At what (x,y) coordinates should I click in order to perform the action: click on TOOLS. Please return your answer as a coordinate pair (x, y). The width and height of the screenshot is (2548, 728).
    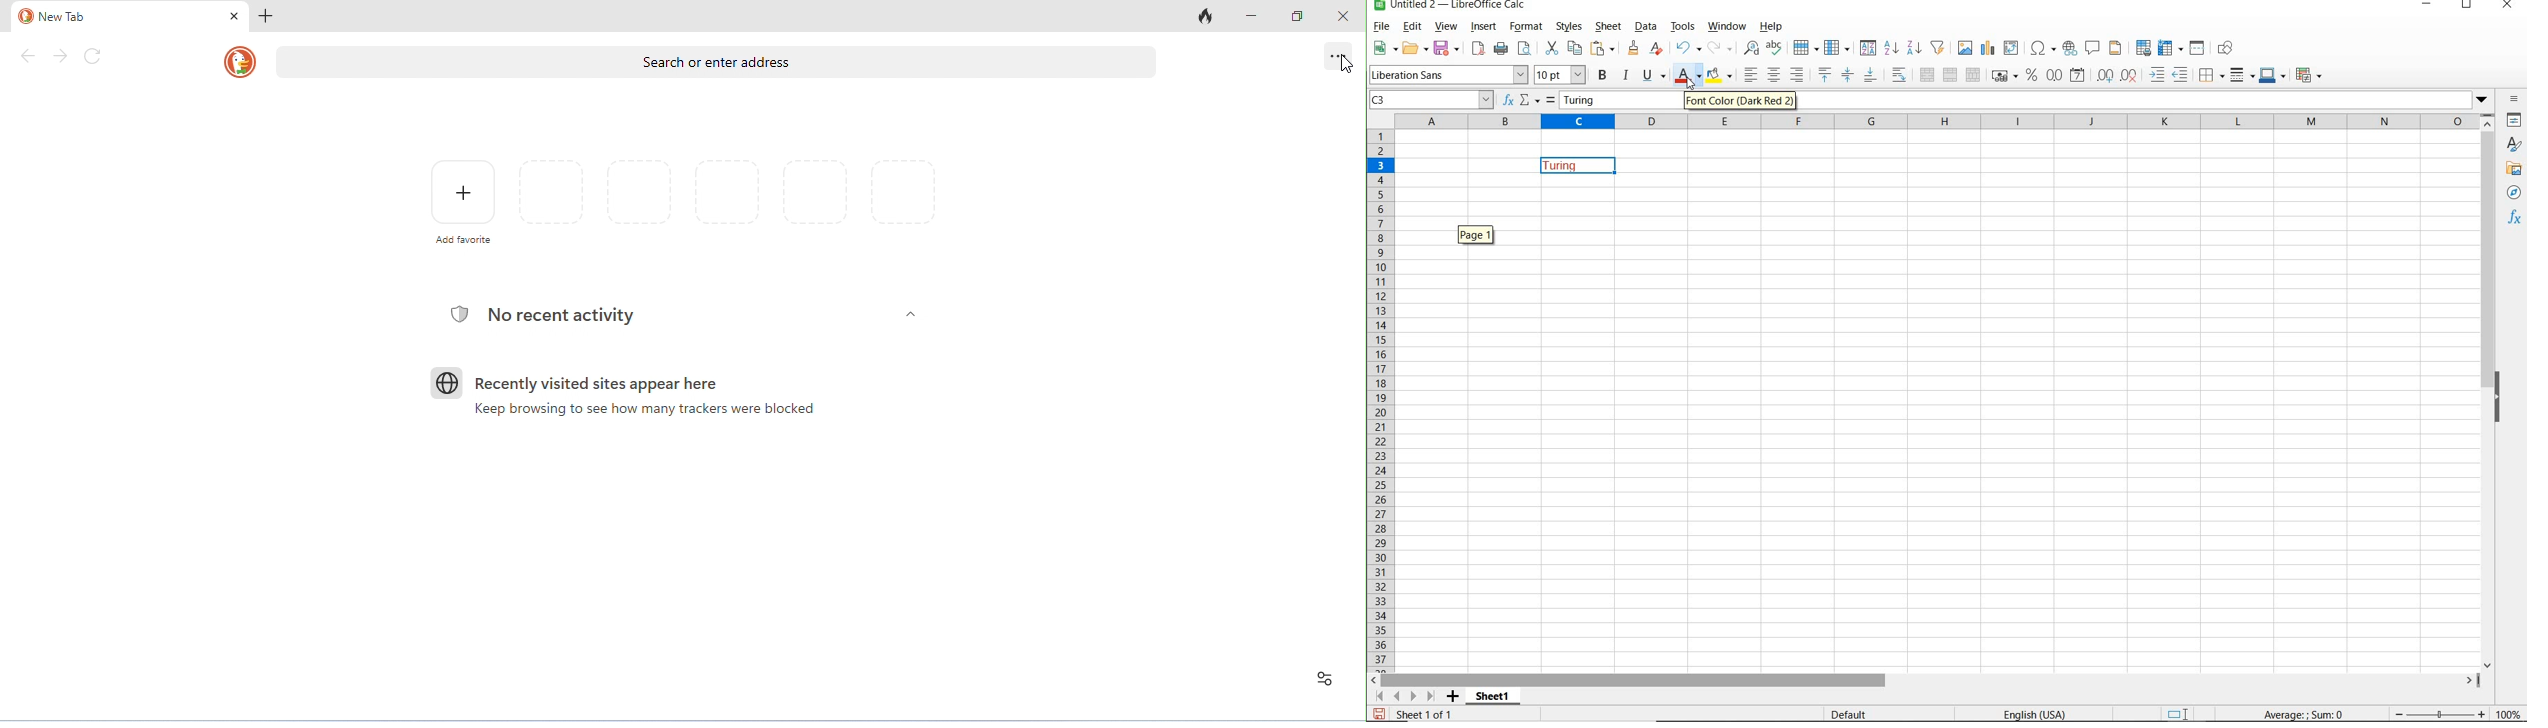
    Looking at the image, I should click on (1681, 27).